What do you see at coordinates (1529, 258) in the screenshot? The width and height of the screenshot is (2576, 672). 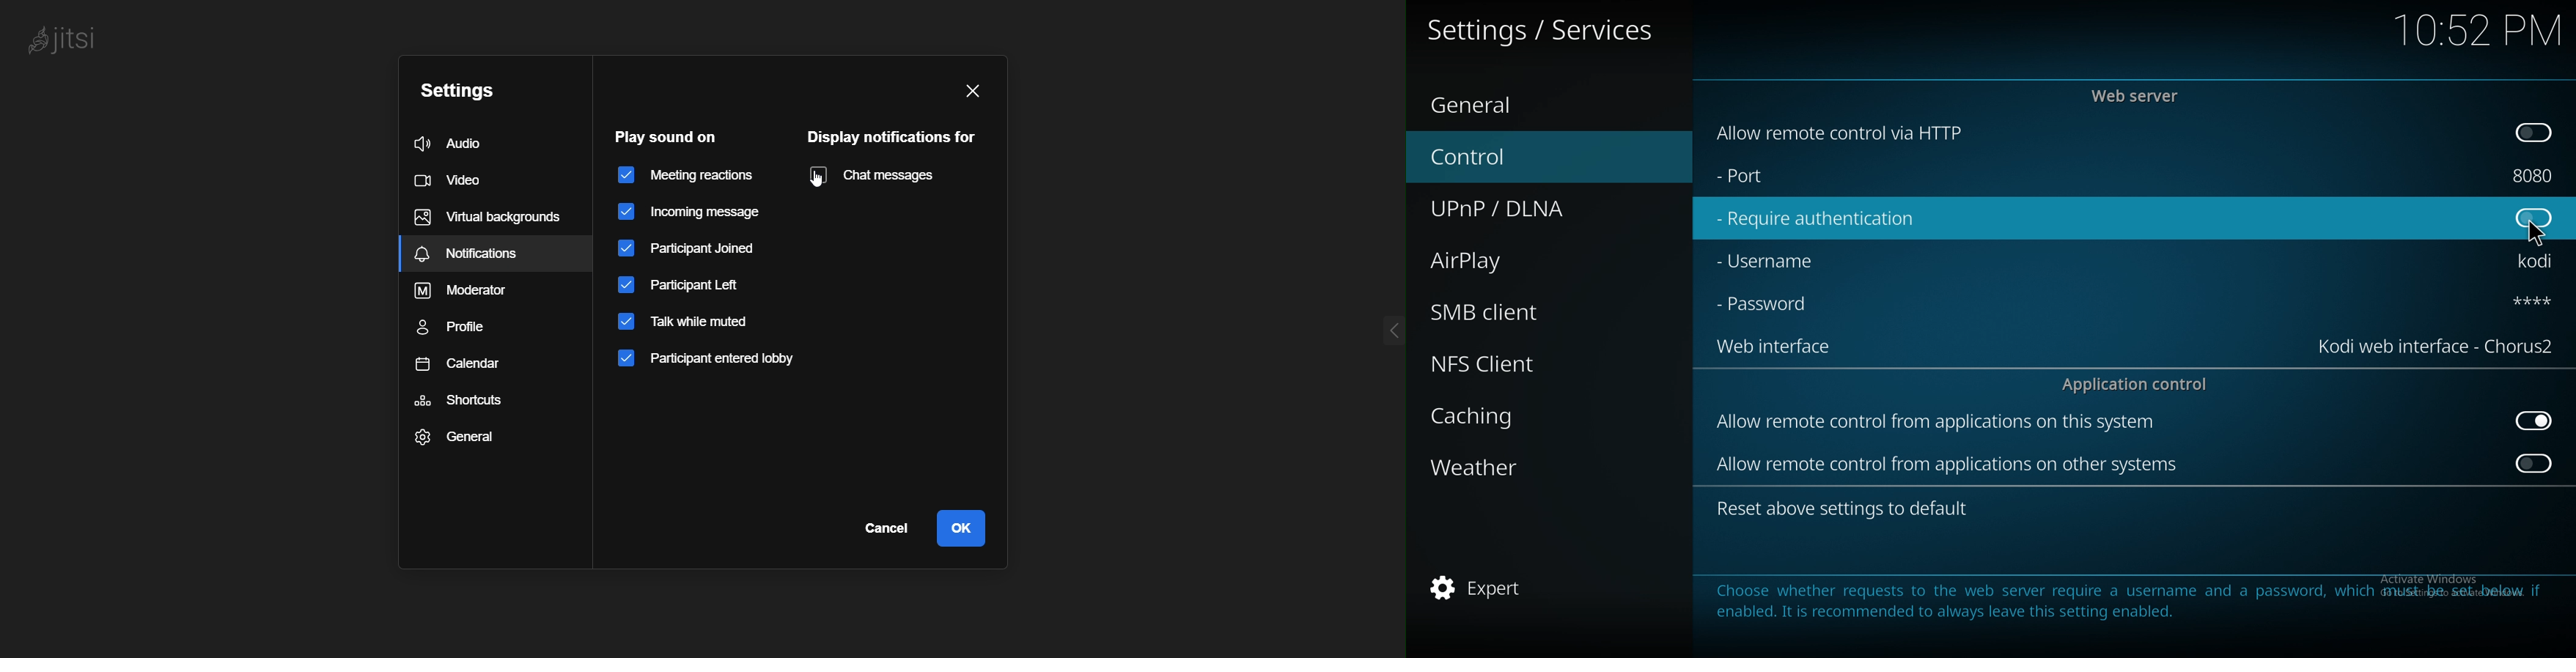 I see `airplay` at bounding box center [1529, 258].